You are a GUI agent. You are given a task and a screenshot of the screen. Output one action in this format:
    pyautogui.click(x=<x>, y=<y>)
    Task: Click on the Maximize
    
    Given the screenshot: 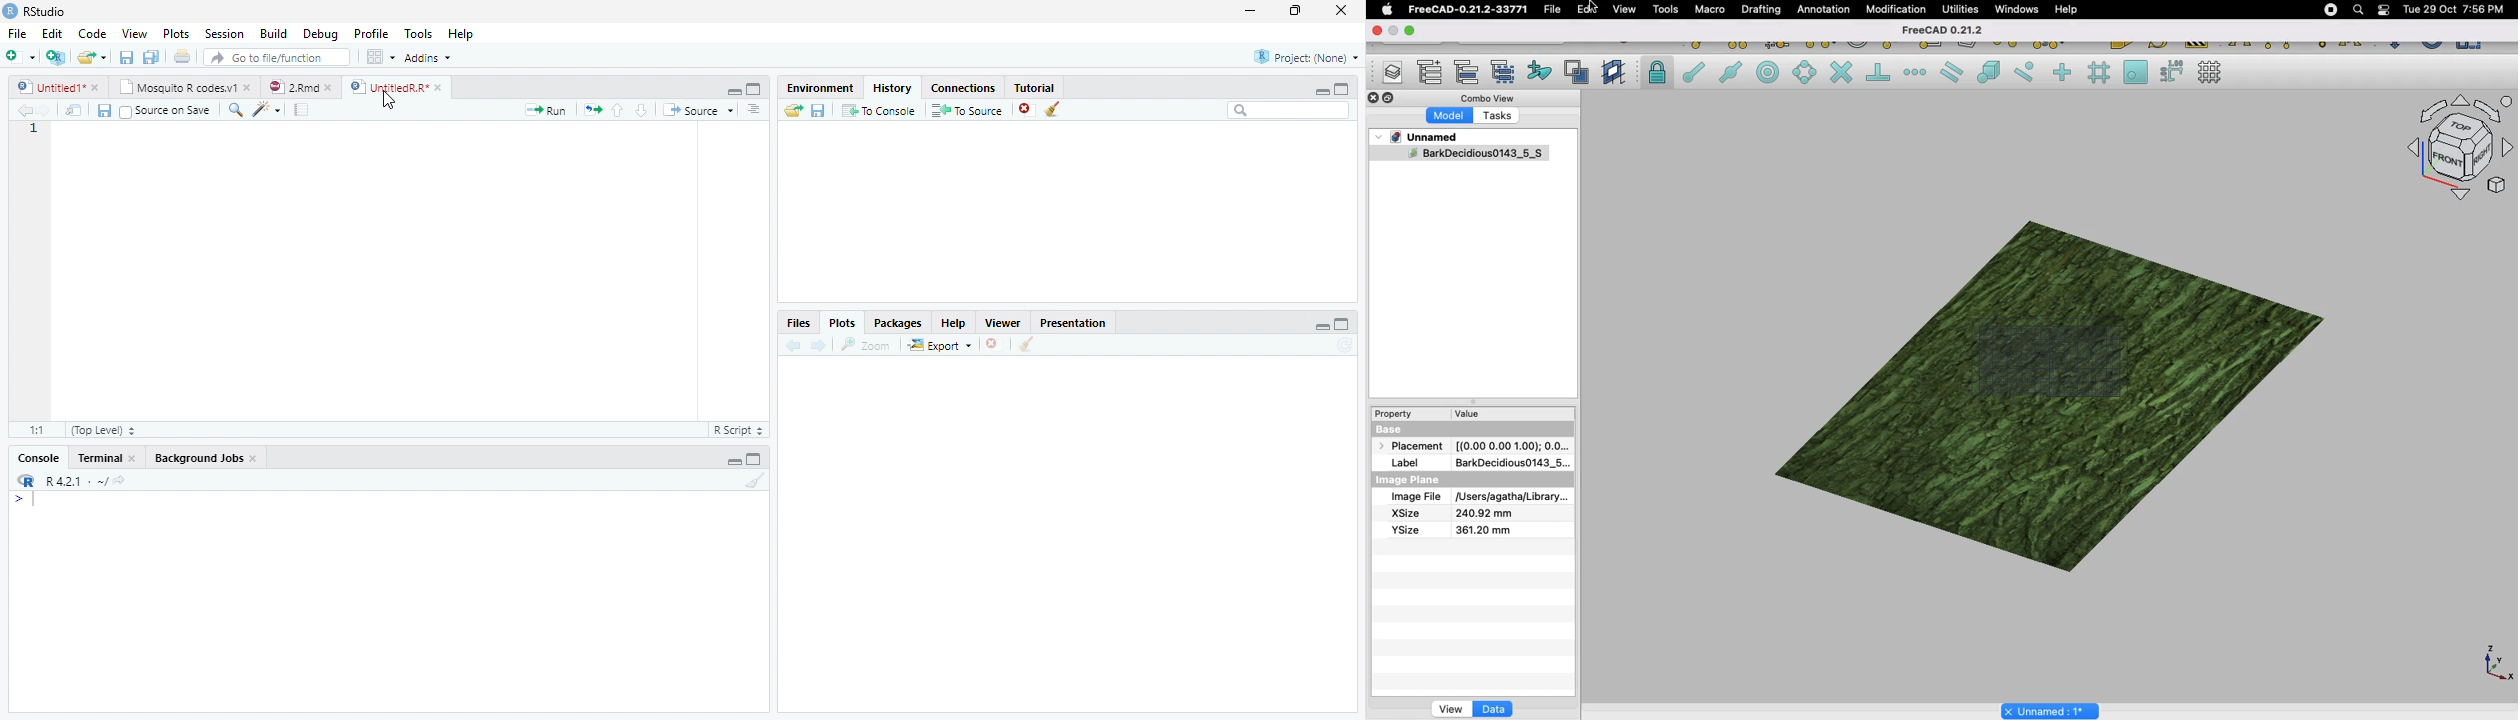 What is the action you would take?
    pyautogui.click(x=755, y=91)
    